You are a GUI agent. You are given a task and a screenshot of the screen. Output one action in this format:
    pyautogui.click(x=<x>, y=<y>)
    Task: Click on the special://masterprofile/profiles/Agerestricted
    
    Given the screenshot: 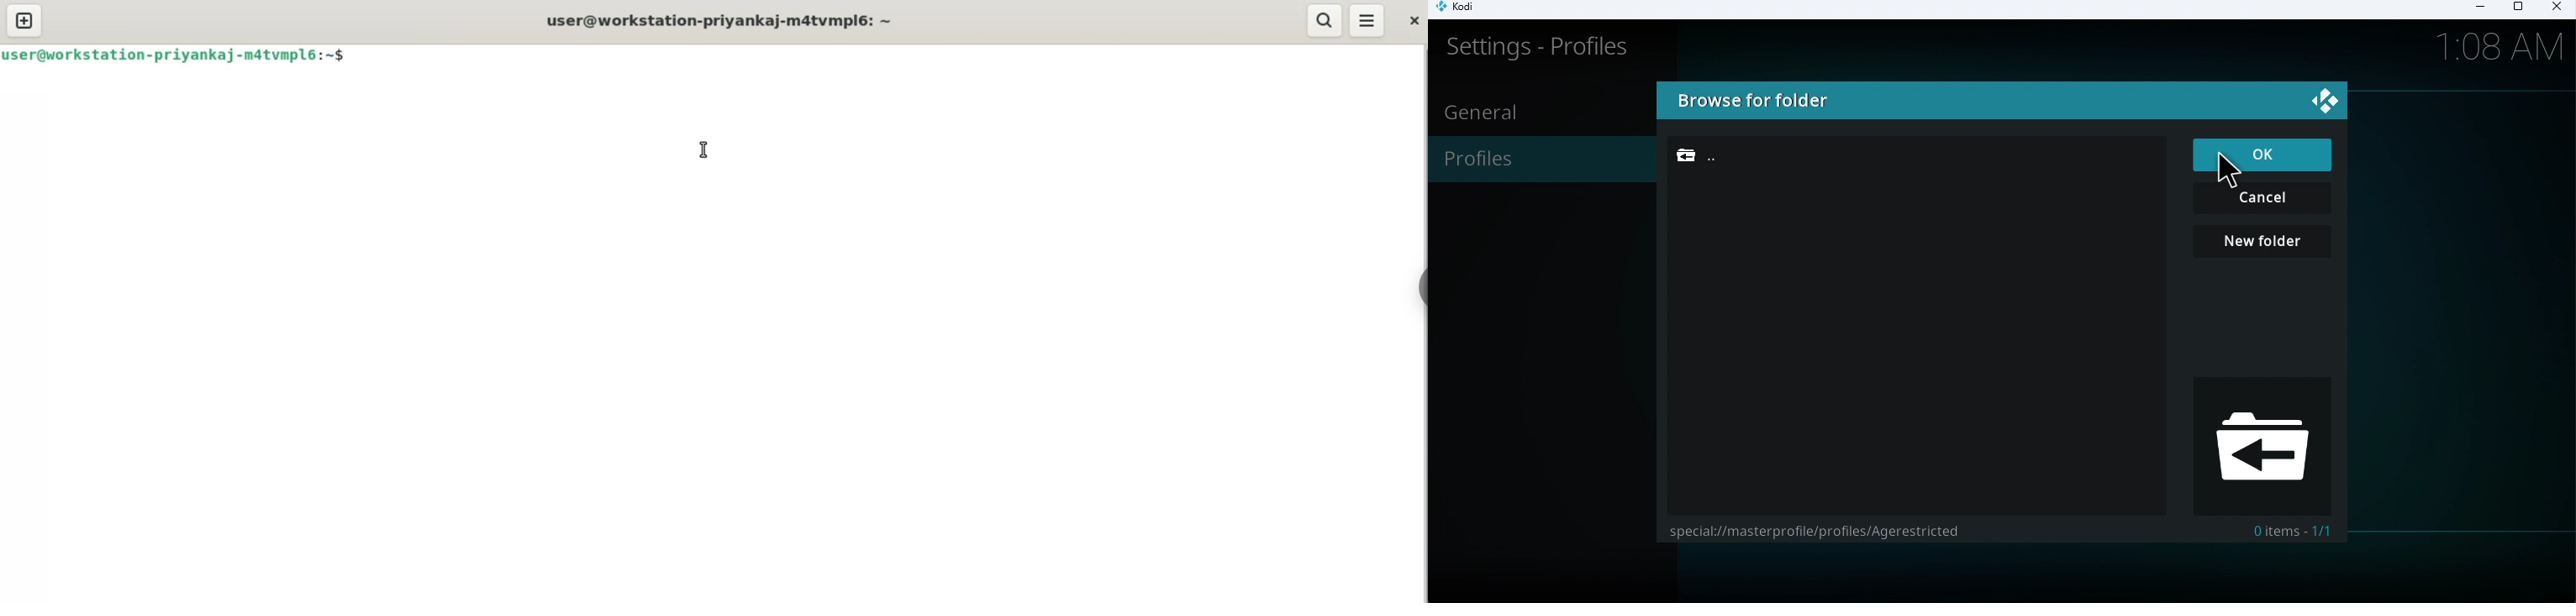 What is the action you would take?
    pyautogui.click(x=1815, y=528)
    